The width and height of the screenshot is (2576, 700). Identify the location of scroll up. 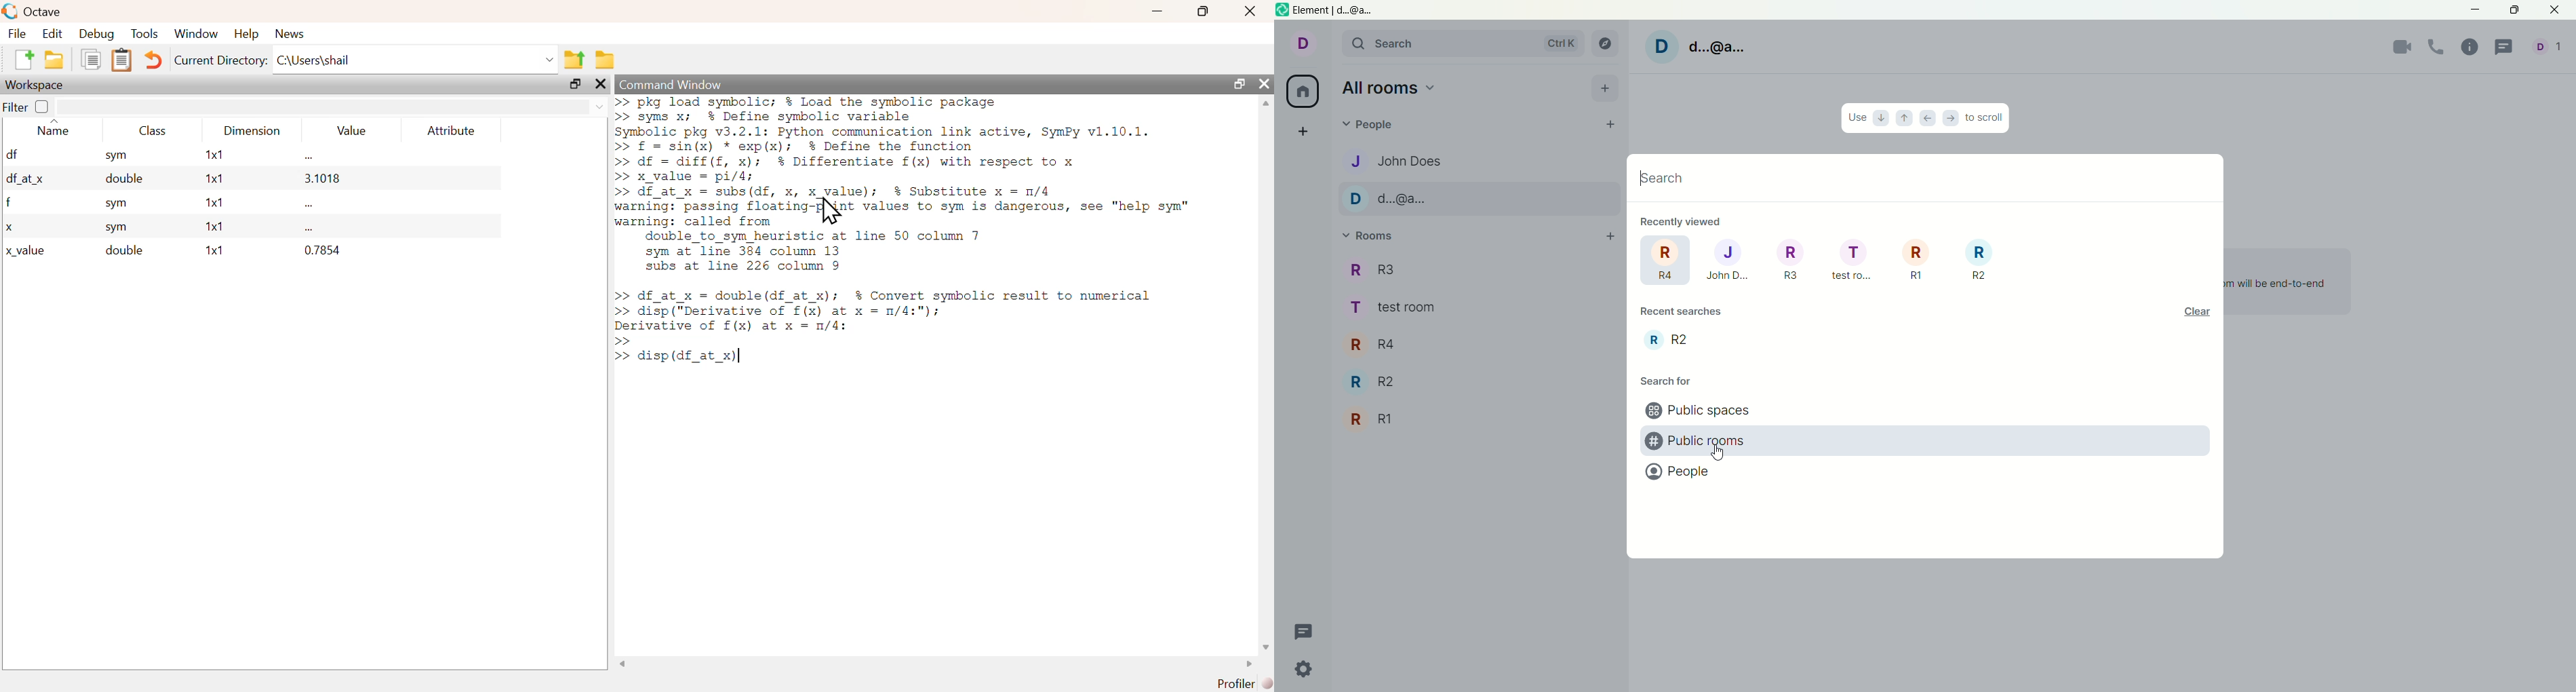
(1266, 103).